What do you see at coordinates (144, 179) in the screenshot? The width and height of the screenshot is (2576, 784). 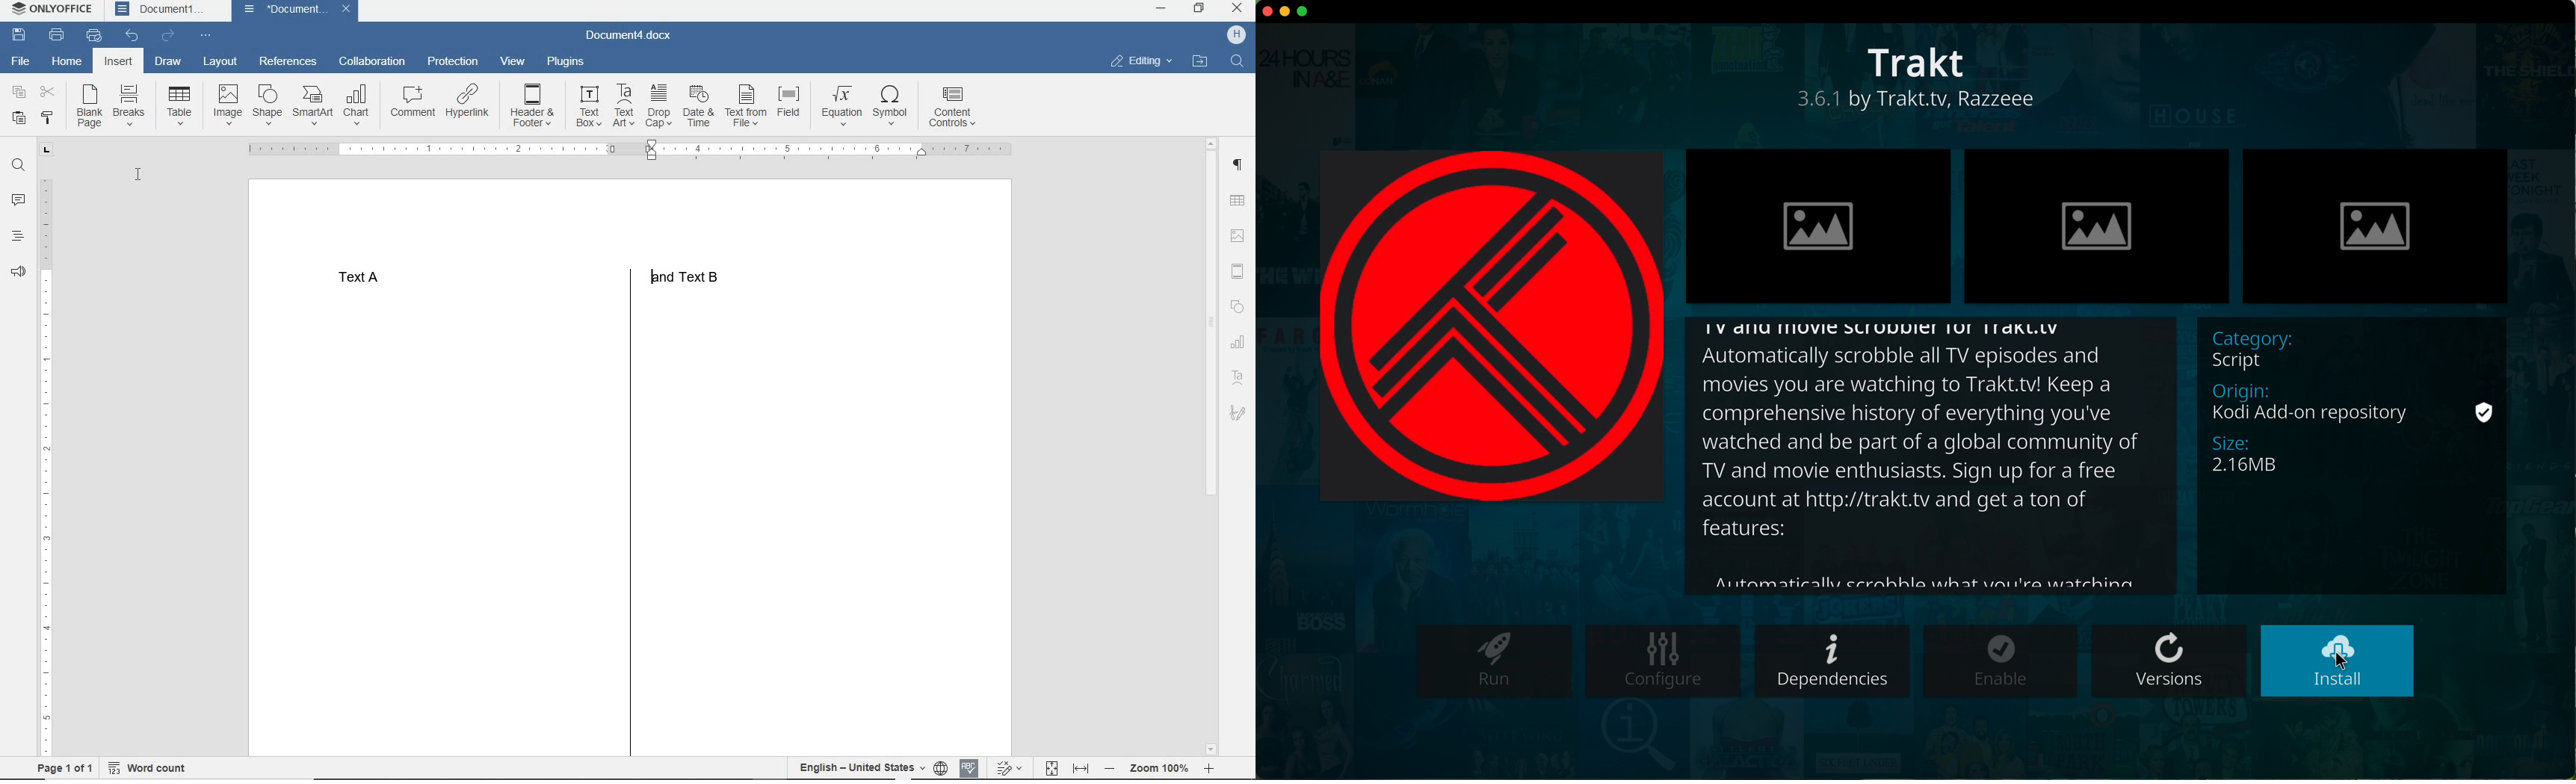 I see `text cursor` at bounding box center [144, 179].